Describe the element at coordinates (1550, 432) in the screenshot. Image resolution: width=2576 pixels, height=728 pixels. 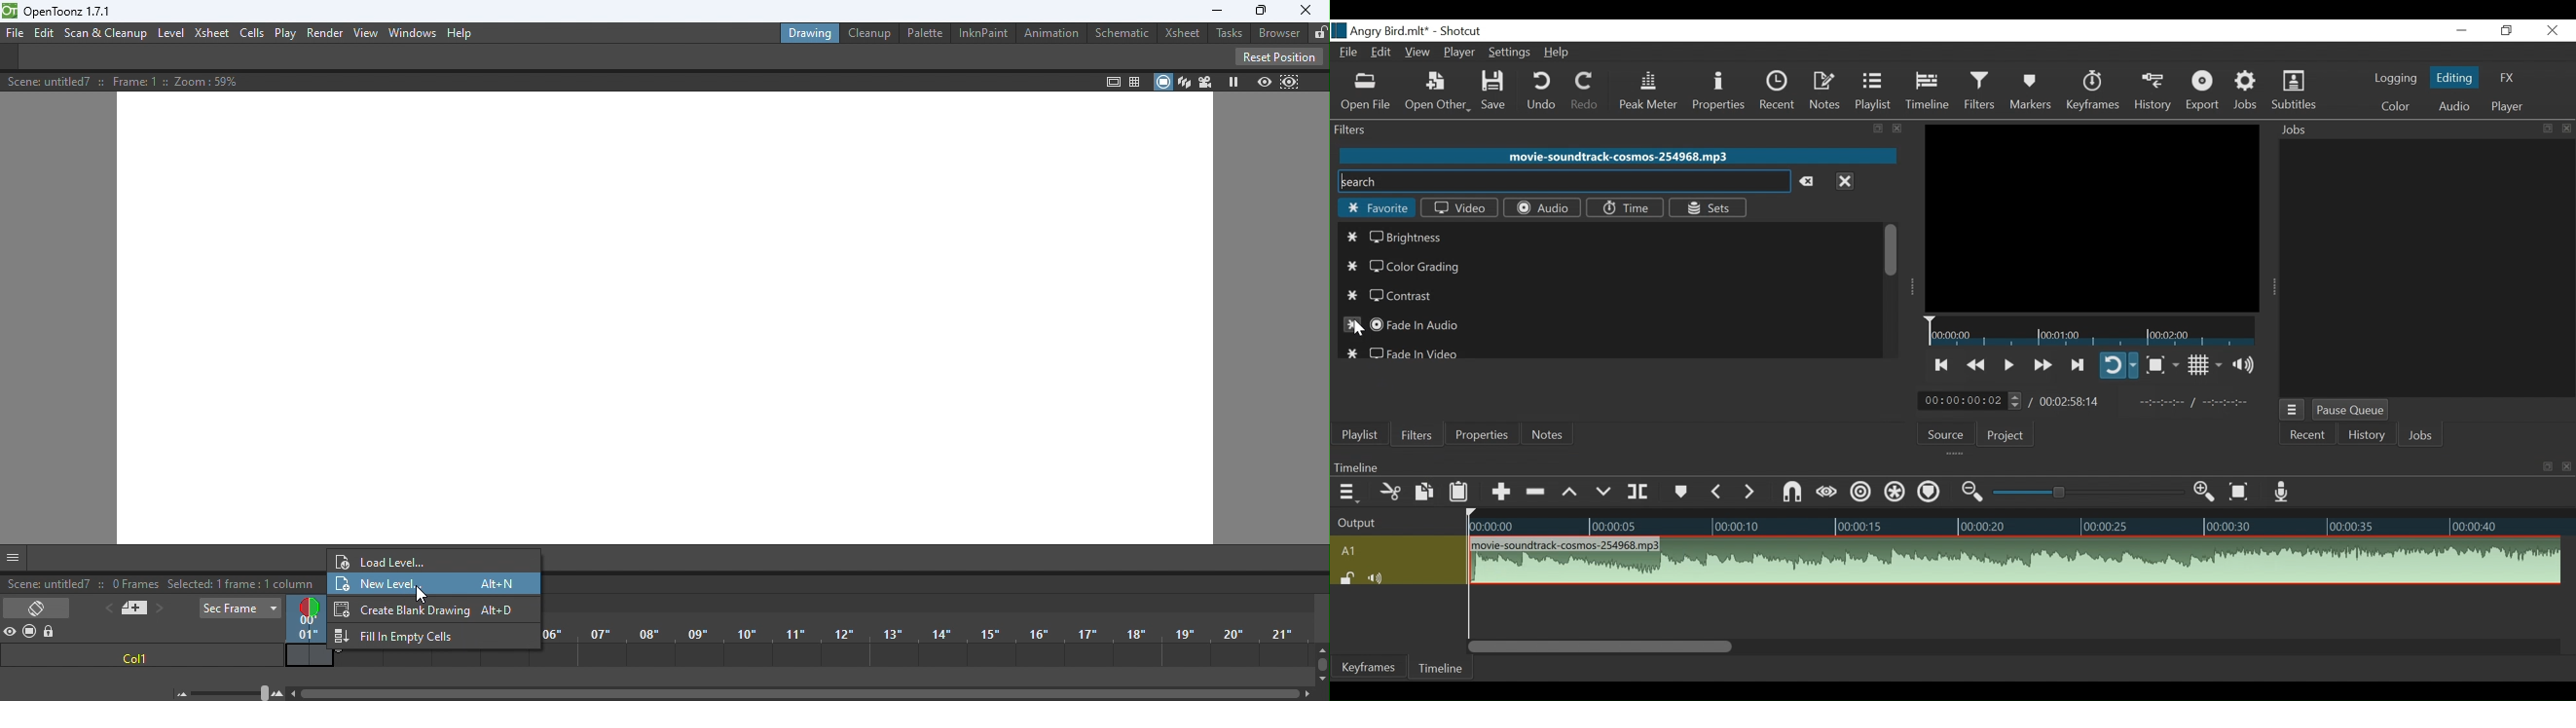
I see `Notes` at that location.